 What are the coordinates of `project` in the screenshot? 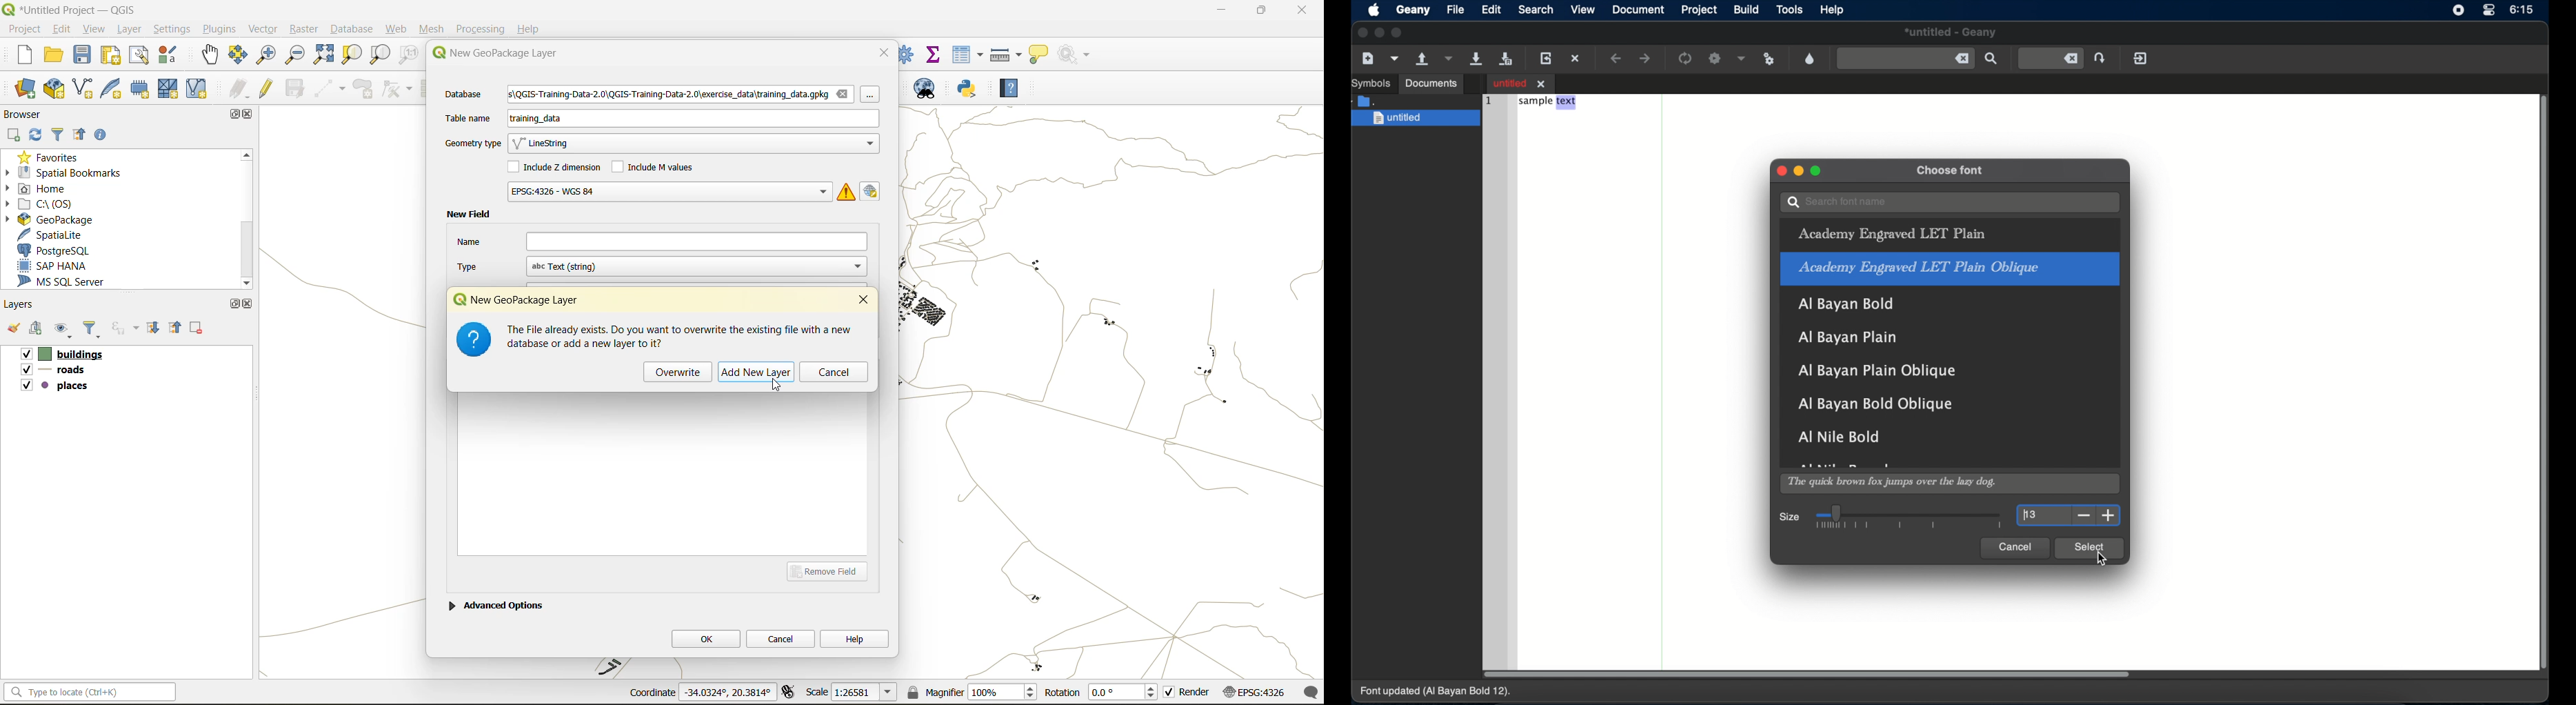 It's located at (1698, 10).